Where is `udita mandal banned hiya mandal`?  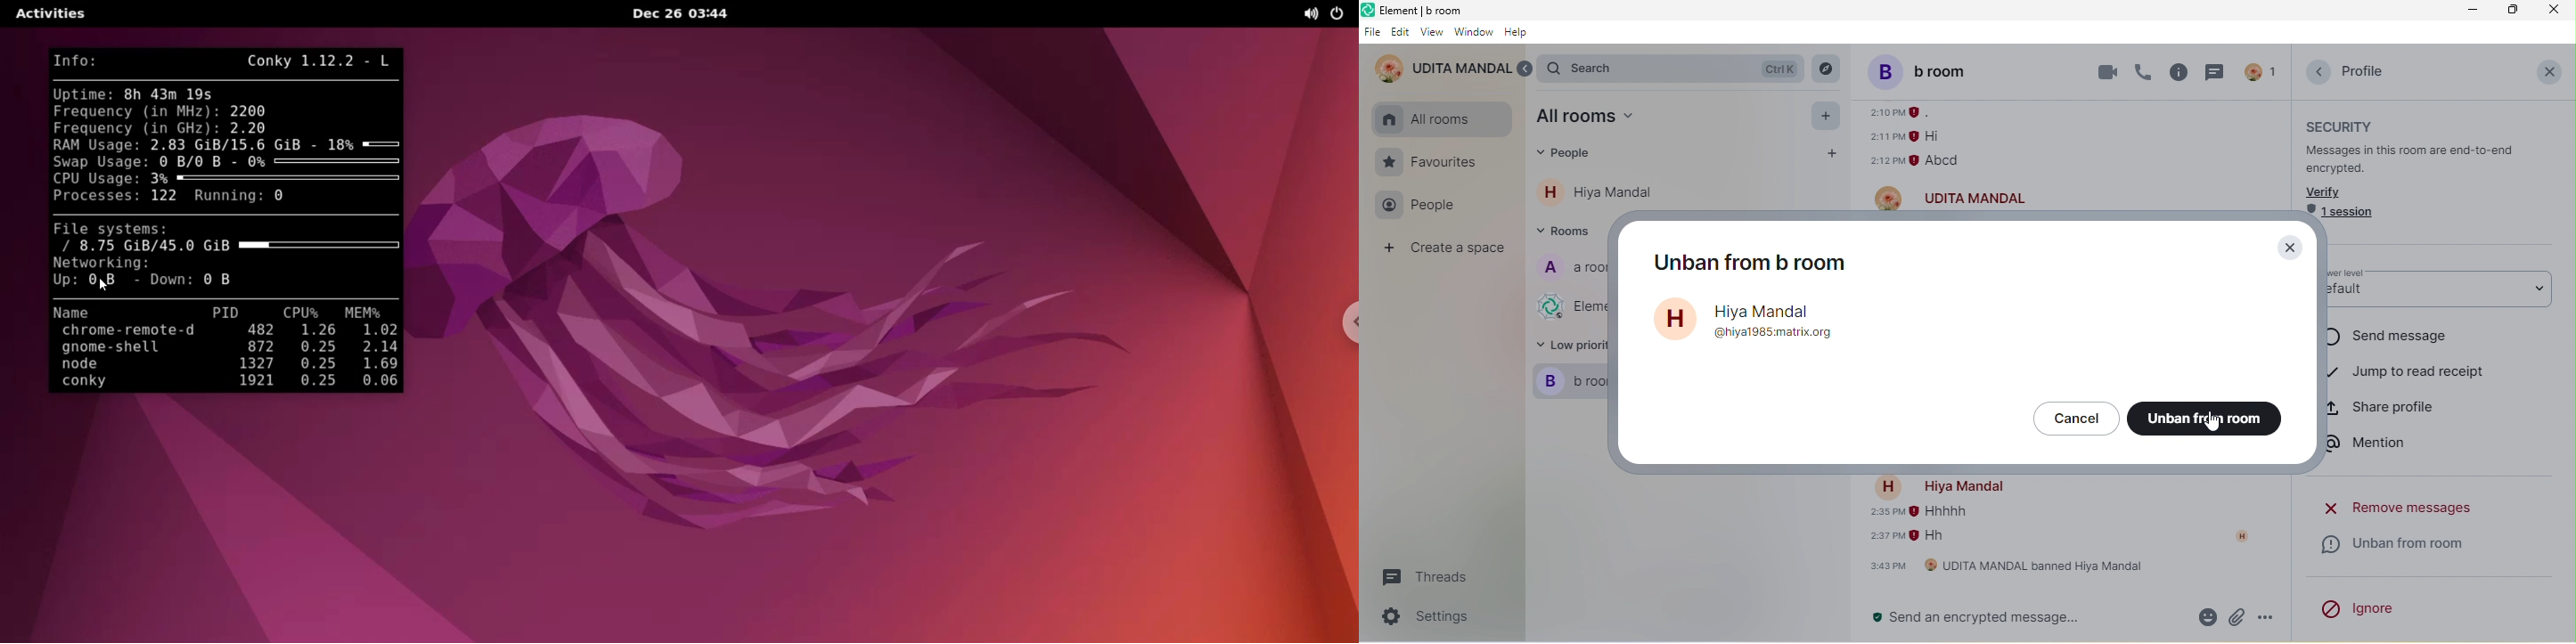 udita mandal banned hiya mandal is located at coordinates (2005, 569).